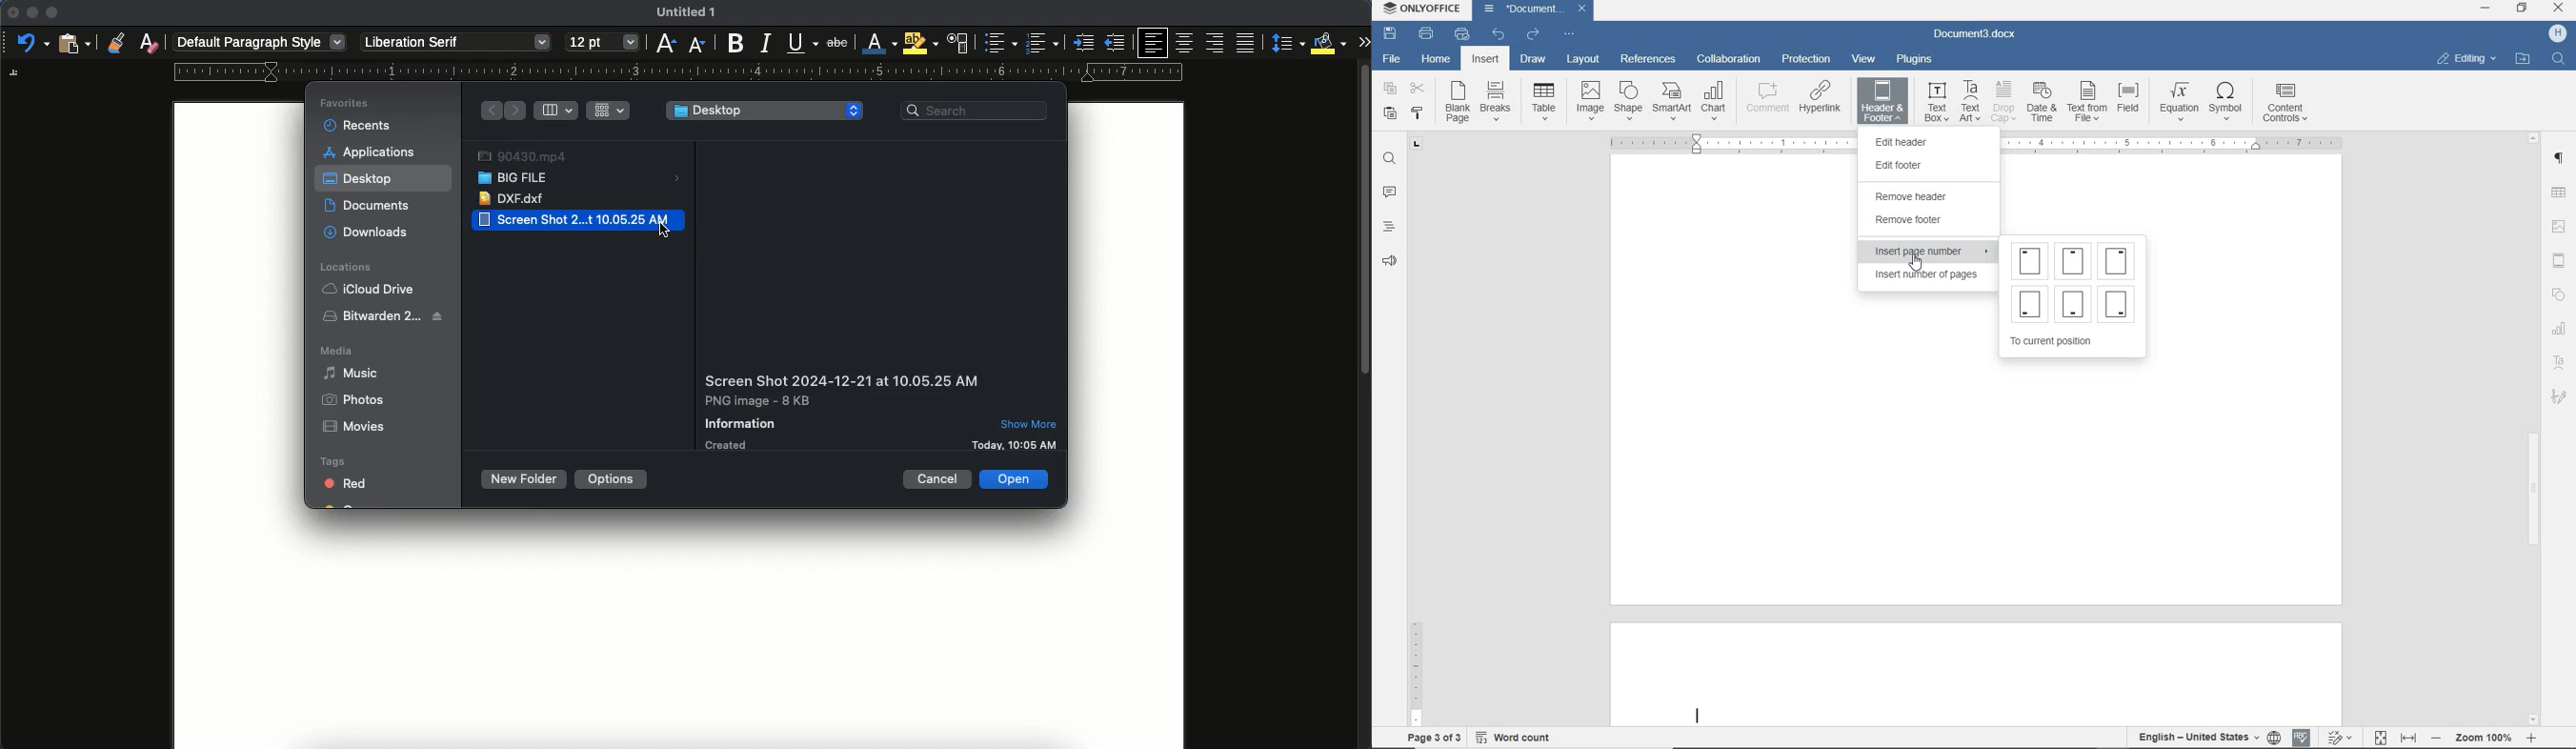  I want to click on TEXT ART, so click(1971, 101).